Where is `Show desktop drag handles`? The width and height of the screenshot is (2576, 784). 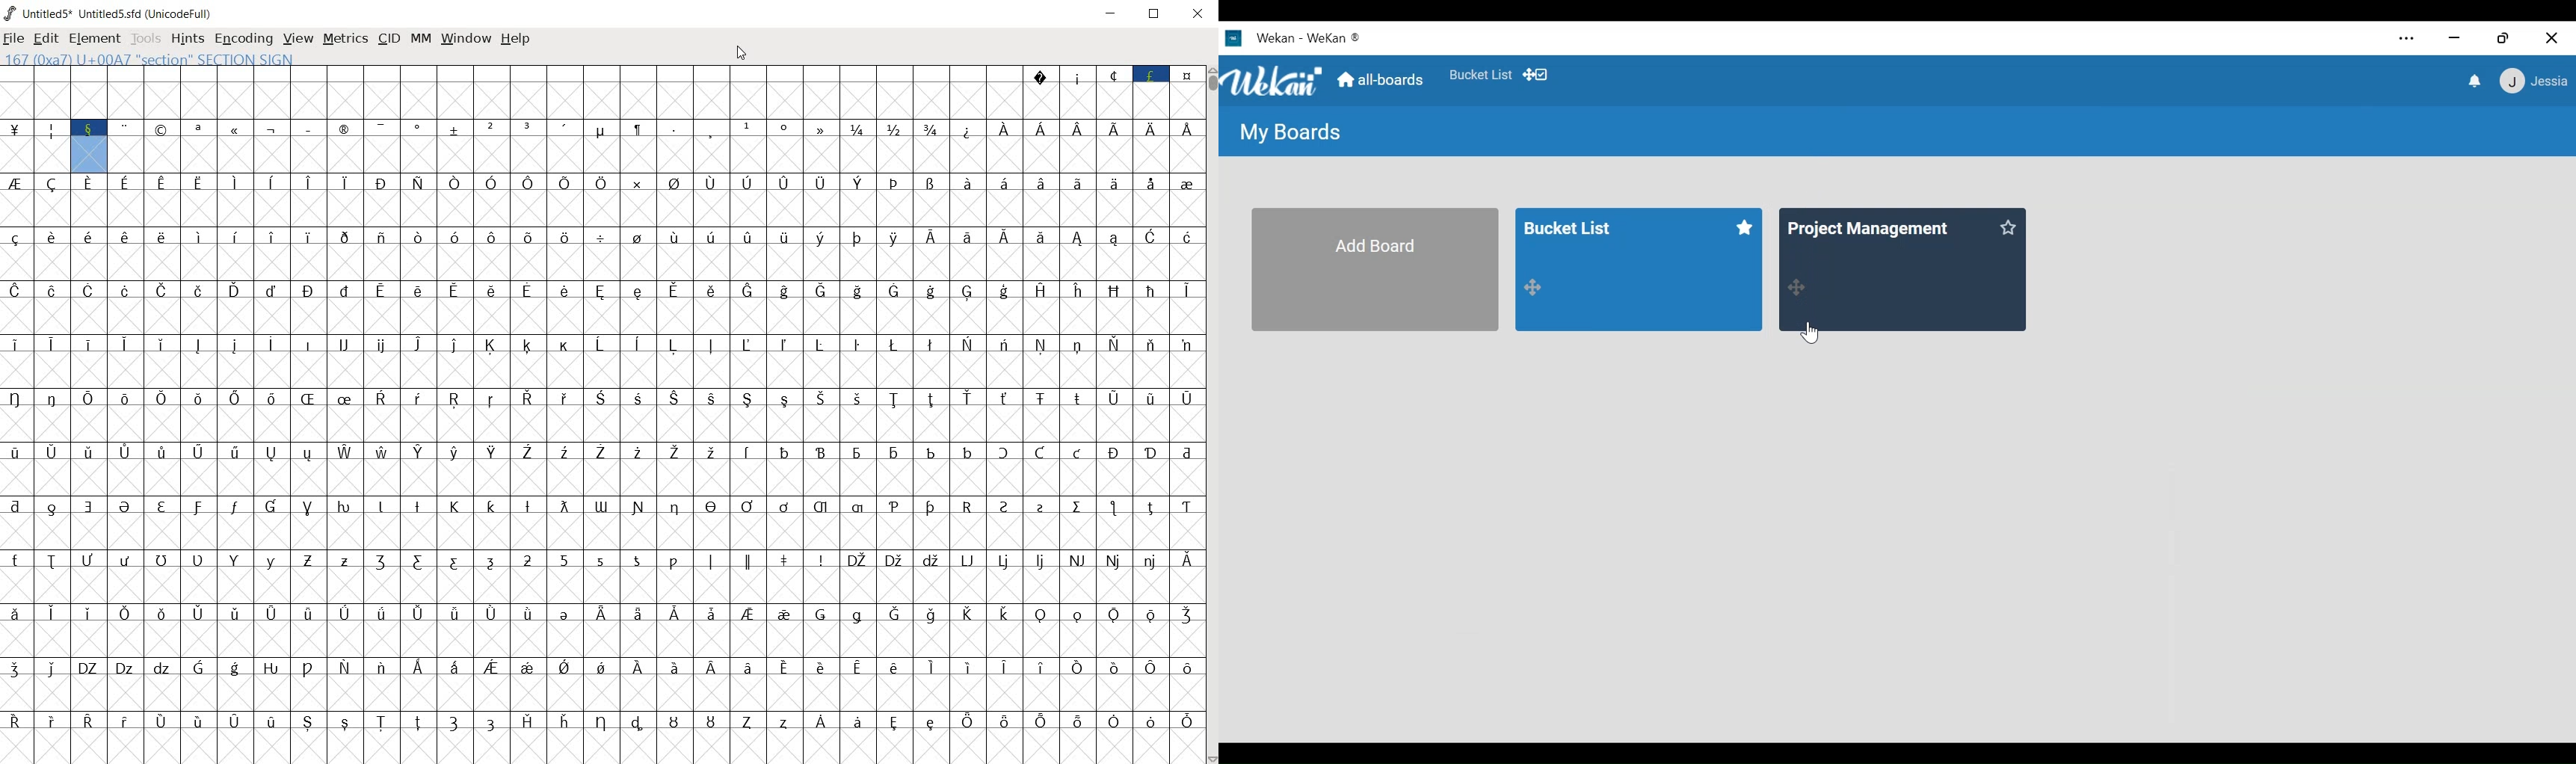 Show desktop drag handles is located at coordinates (1539, 76).